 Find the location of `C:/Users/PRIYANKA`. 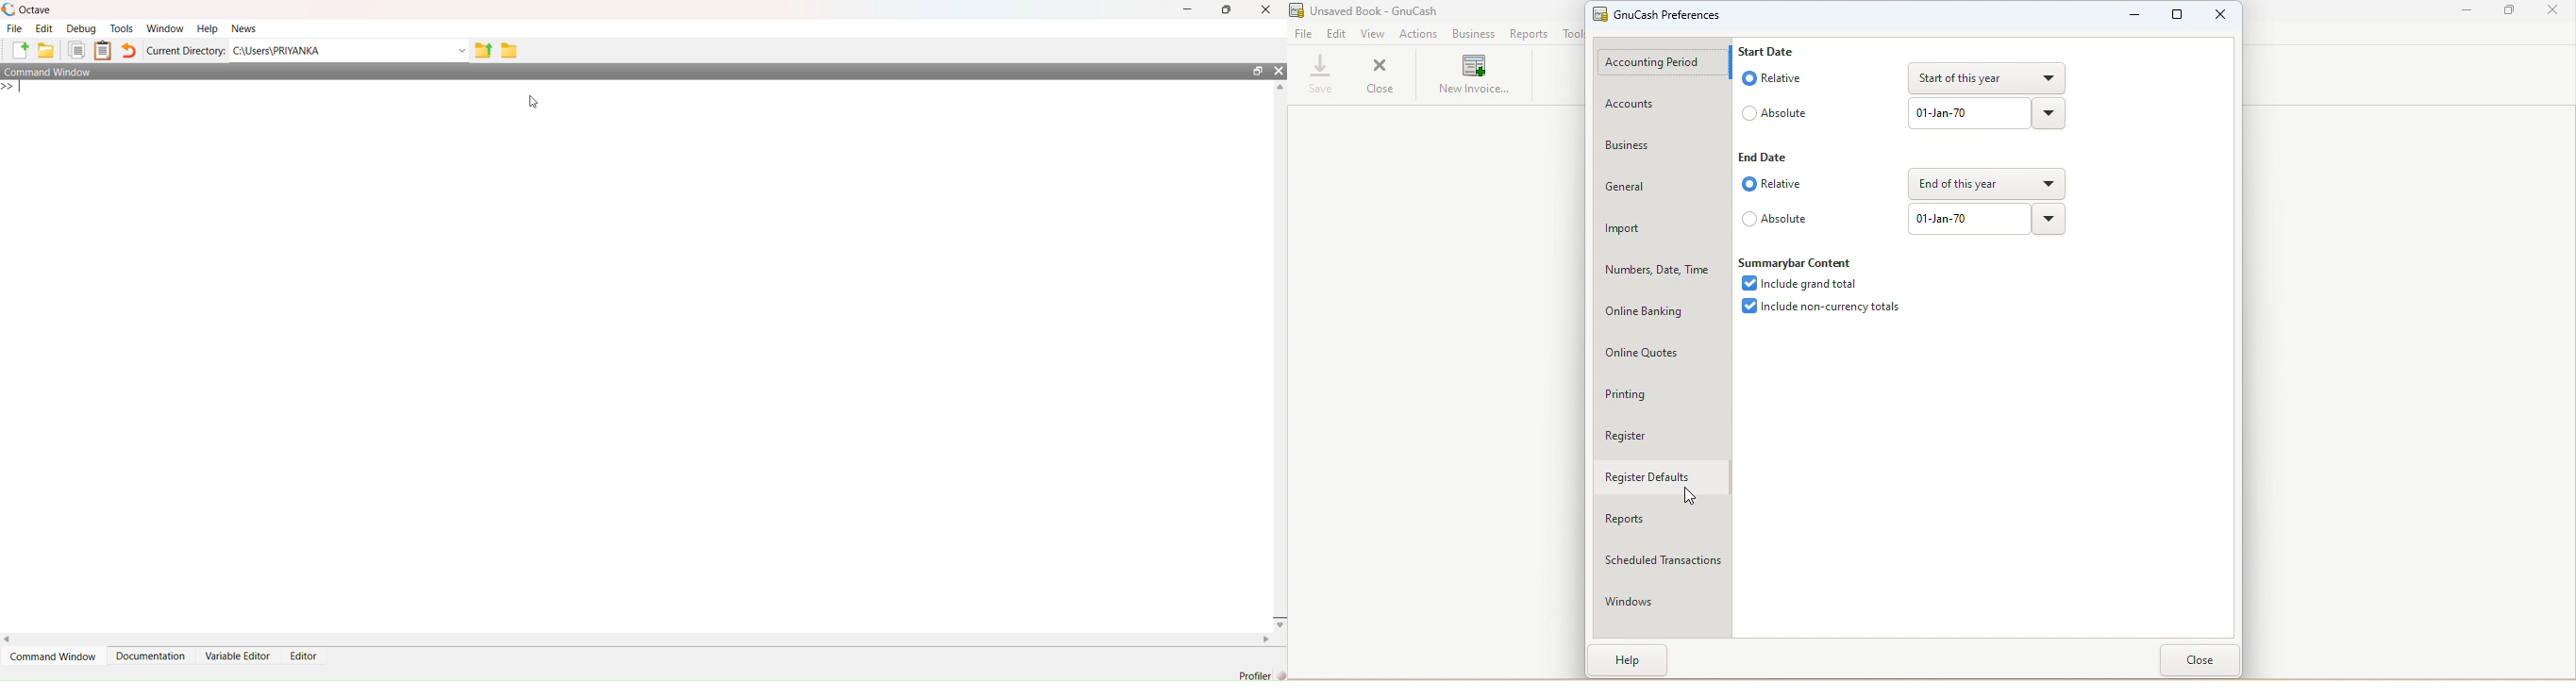

C:/Users/PRIYANKA is located at coordinates (339, 49).